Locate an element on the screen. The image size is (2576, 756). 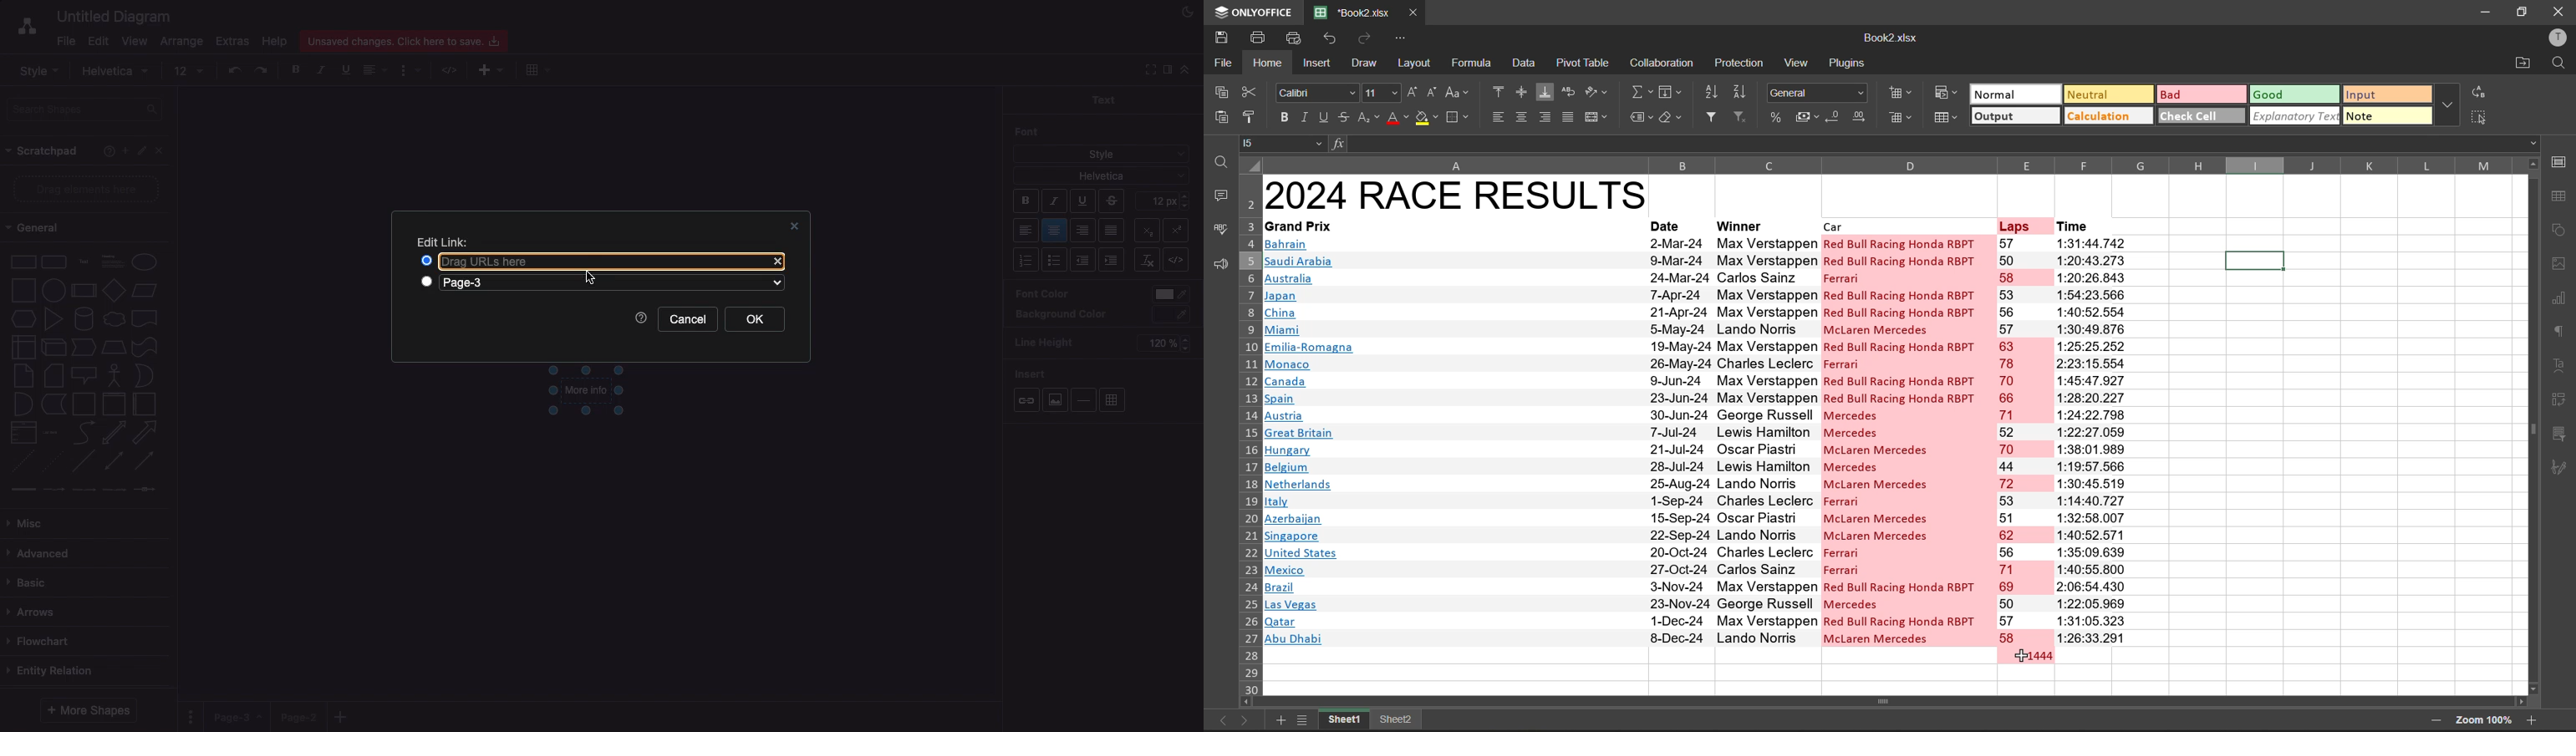
Bold is located at coordinates (1026, 203).